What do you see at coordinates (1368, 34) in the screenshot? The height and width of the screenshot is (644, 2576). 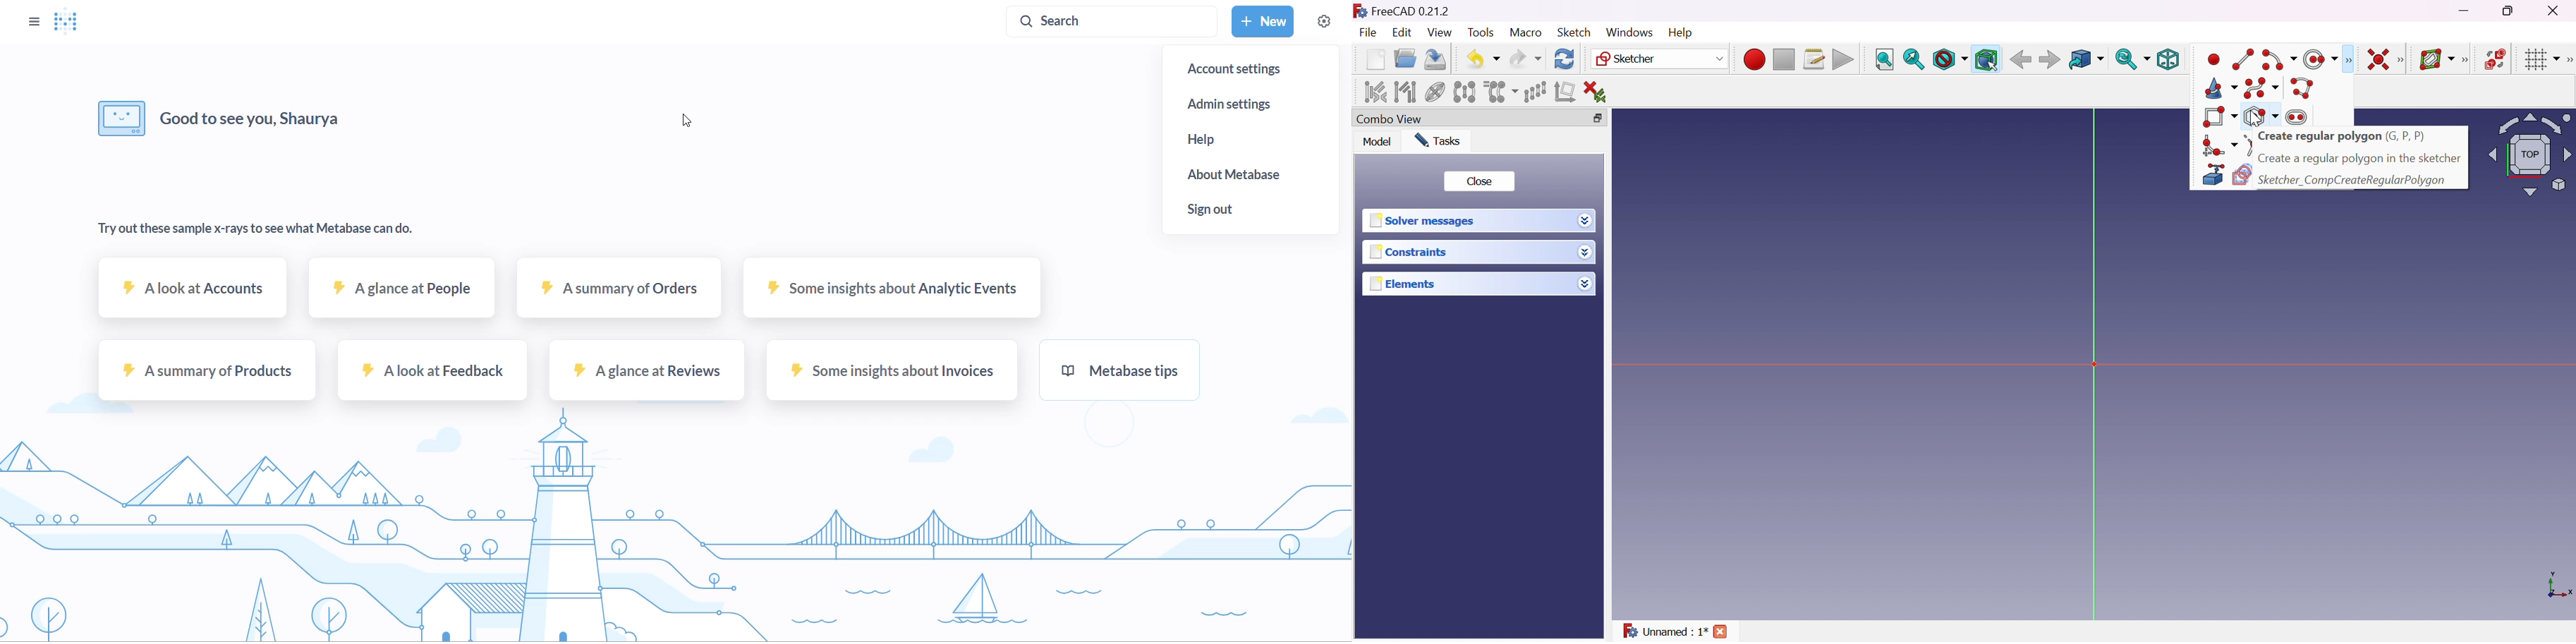 I see `File` at bounding box center [1368, 34].